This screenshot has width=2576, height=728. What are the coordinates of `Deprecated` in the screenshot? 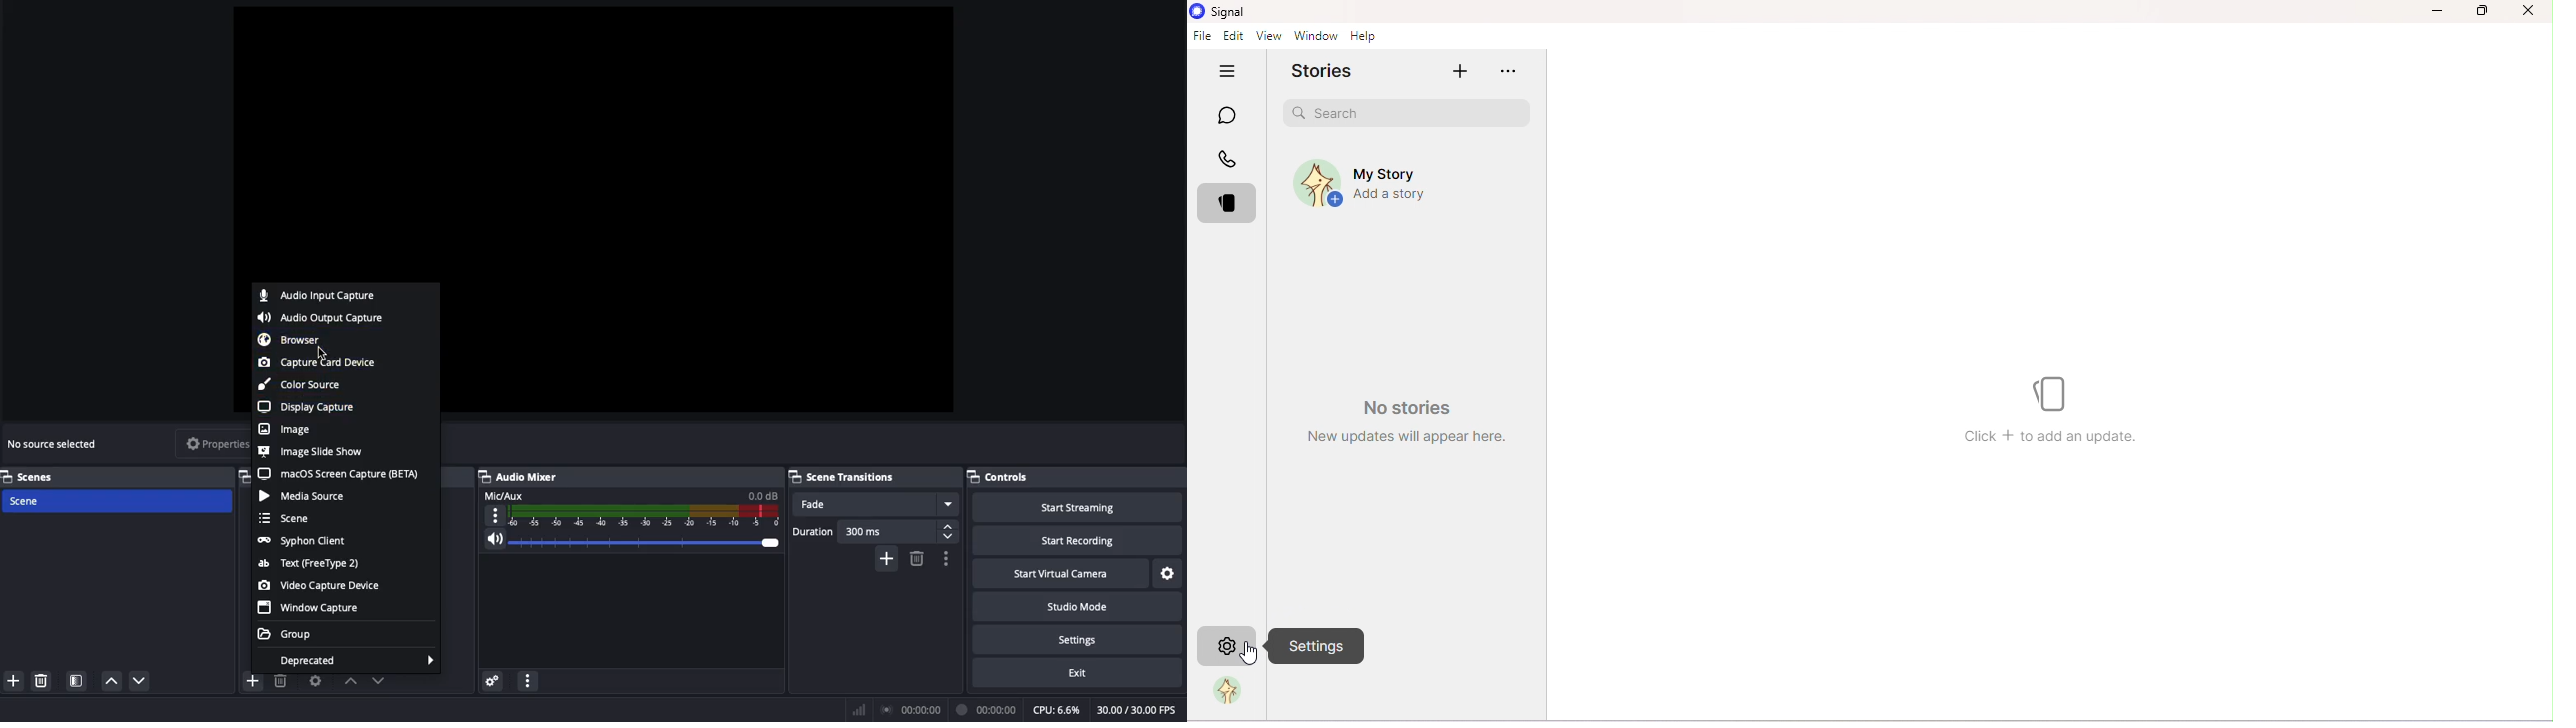 It's located at (345, 661).